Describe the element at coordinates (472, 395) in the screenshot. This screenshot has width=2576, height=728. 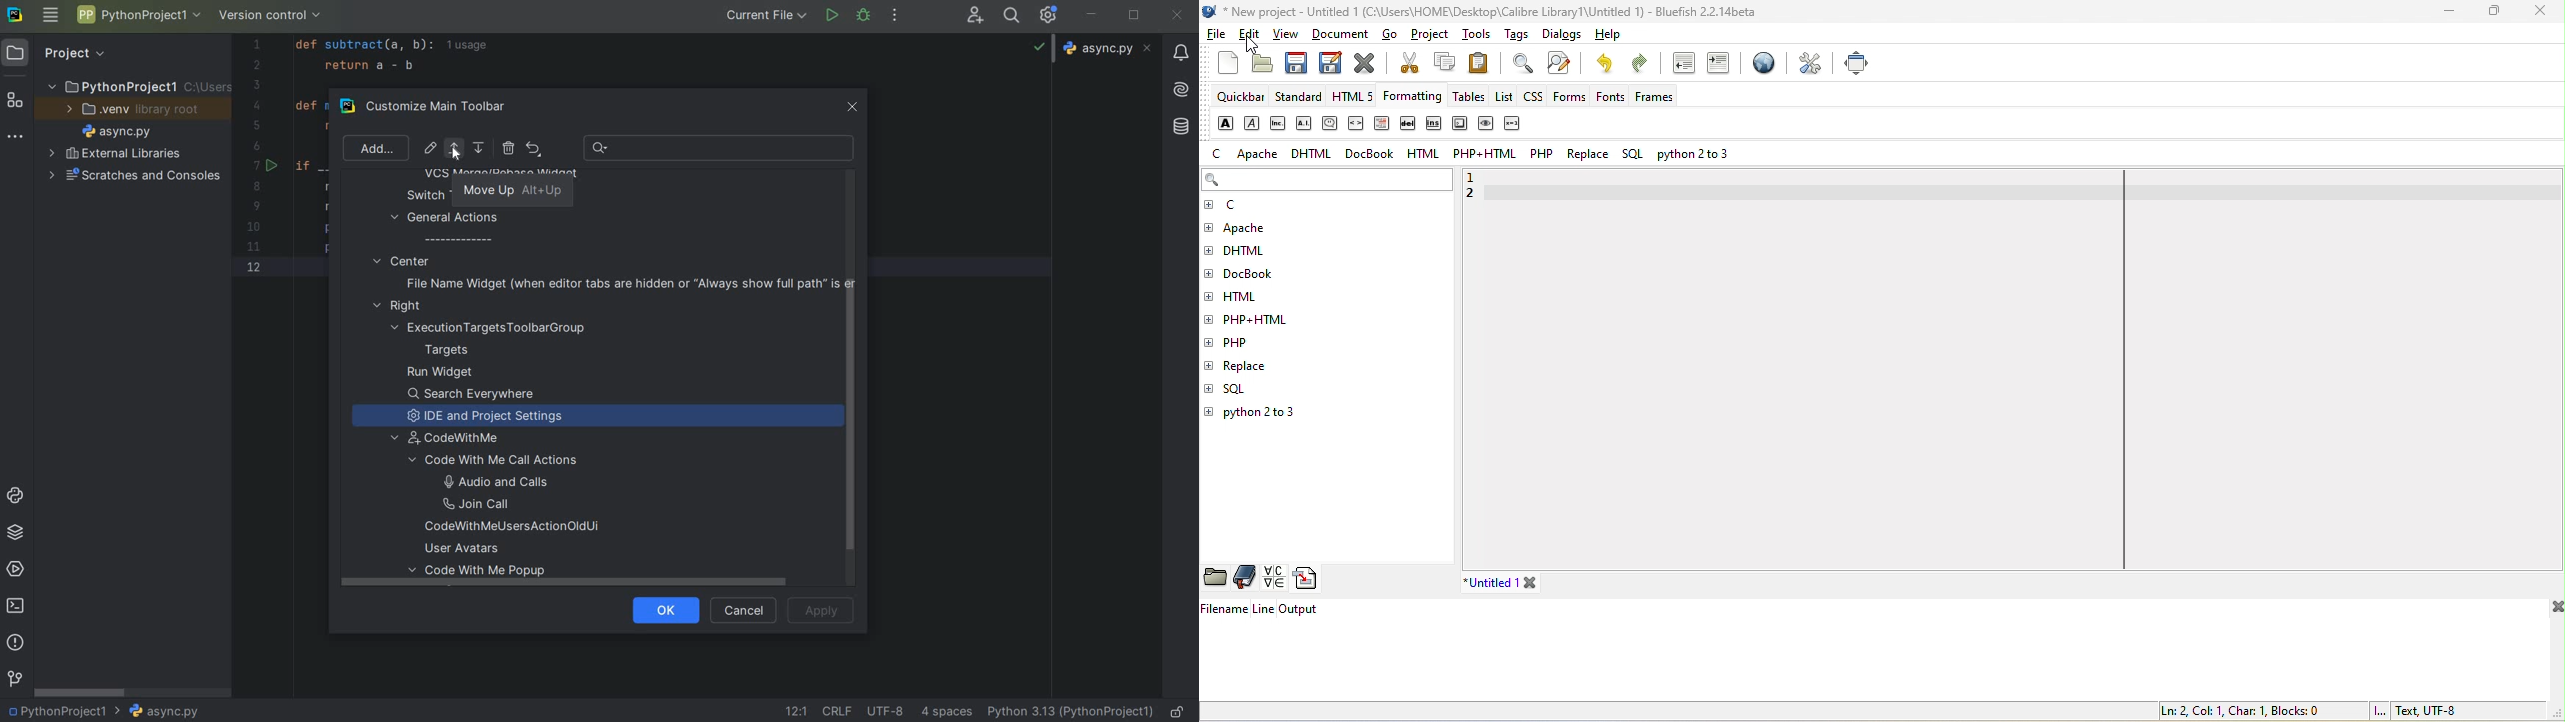
I see `search everywhere` at that location.